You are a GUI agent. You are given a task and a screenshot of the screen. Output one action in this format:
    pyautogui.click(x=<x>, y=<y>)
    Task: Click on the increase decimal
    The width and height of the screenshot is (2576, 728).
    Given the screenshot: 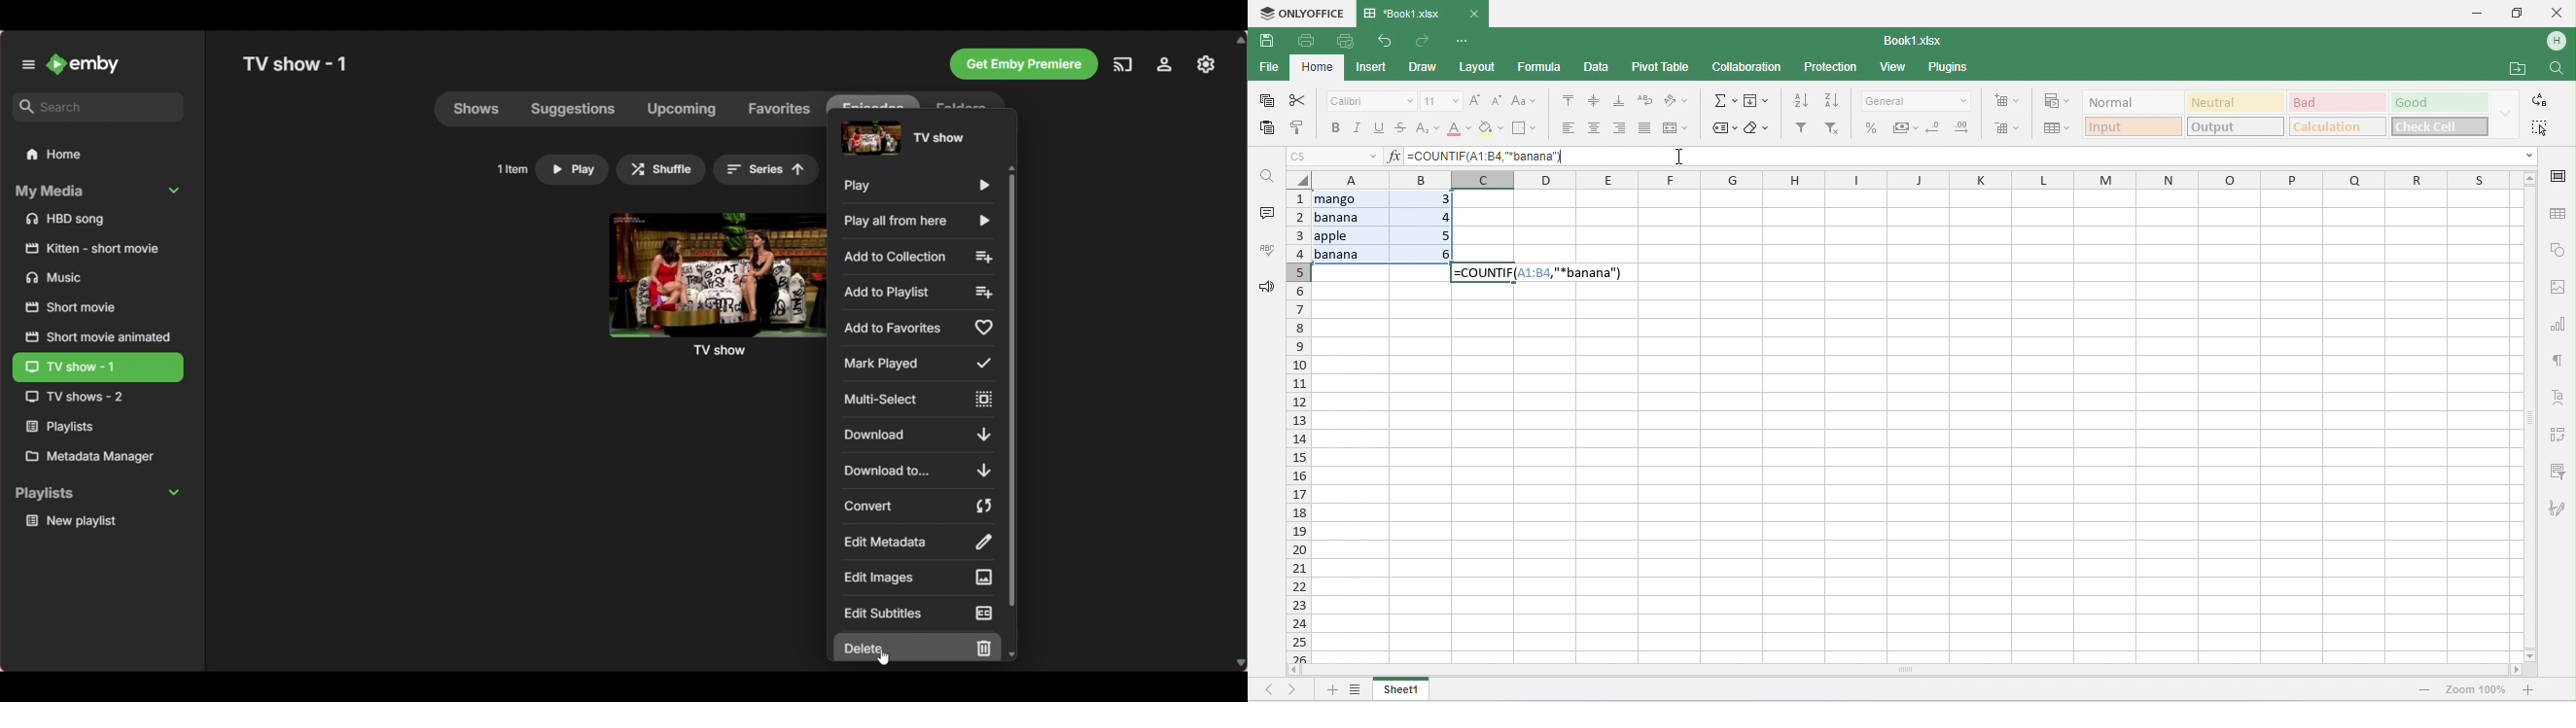 What is the action you would take?
    pyautogui.click(x=1961, y=127)
    